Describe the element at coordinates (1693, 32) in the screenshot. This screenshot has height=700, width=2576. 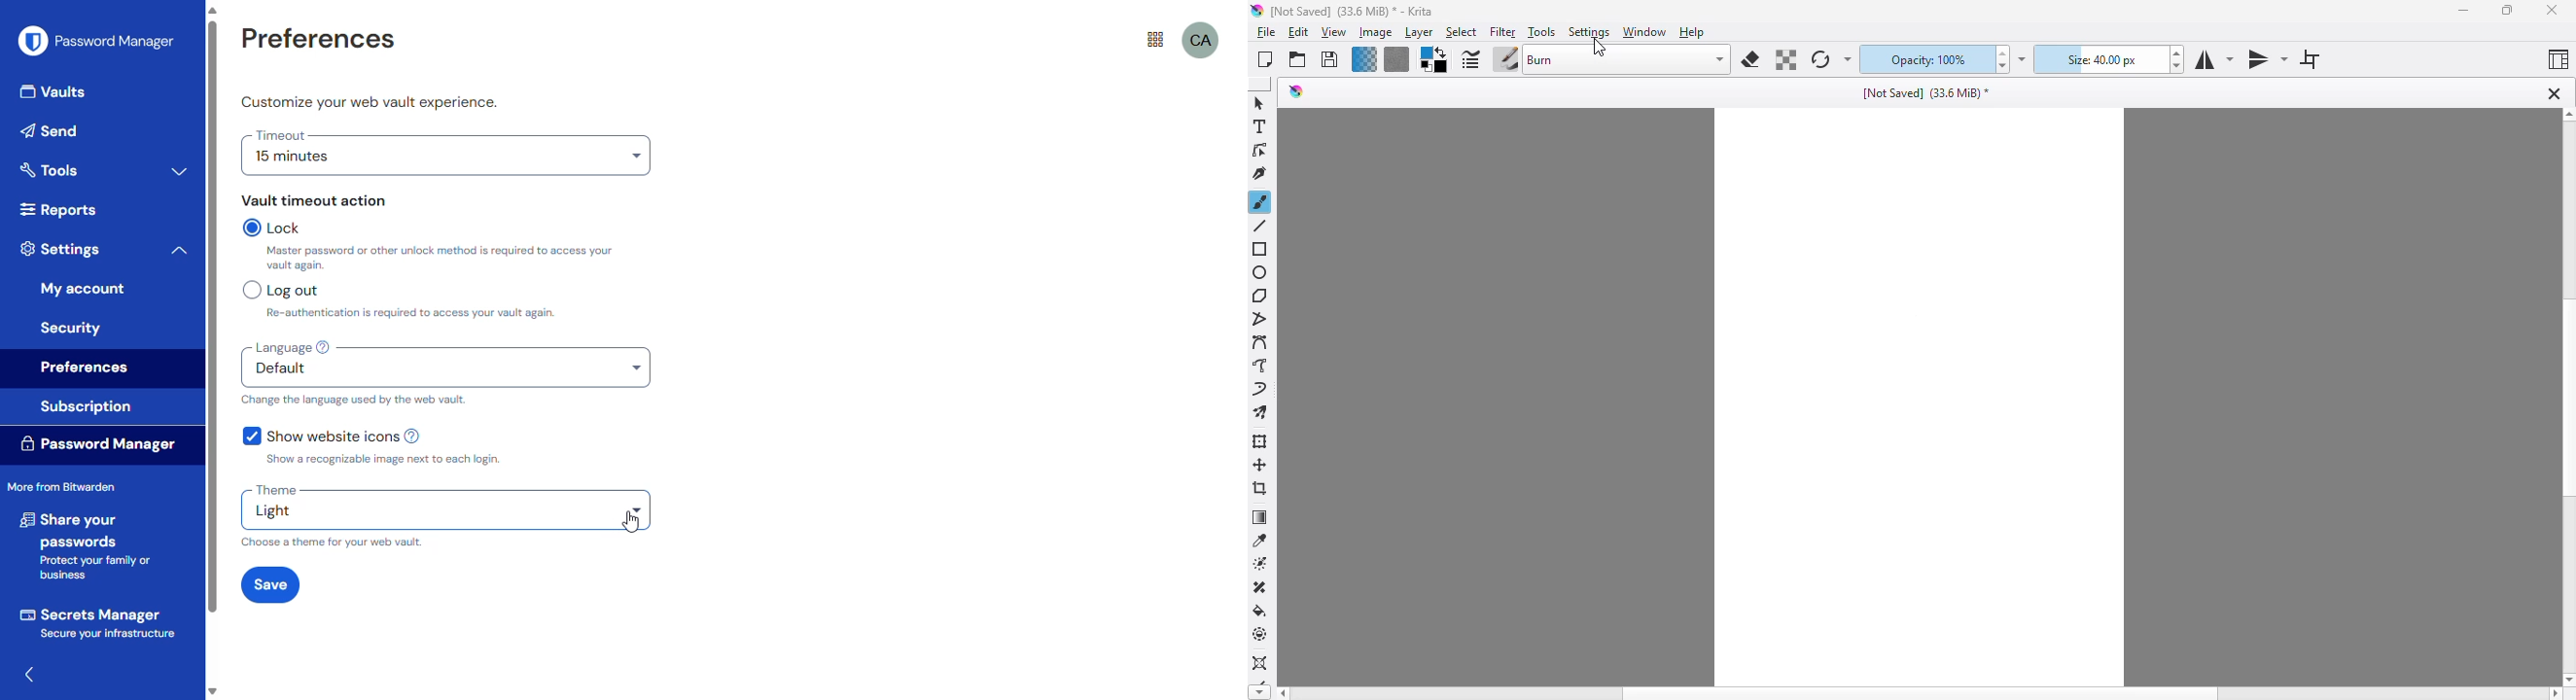
I see `help` at that location.